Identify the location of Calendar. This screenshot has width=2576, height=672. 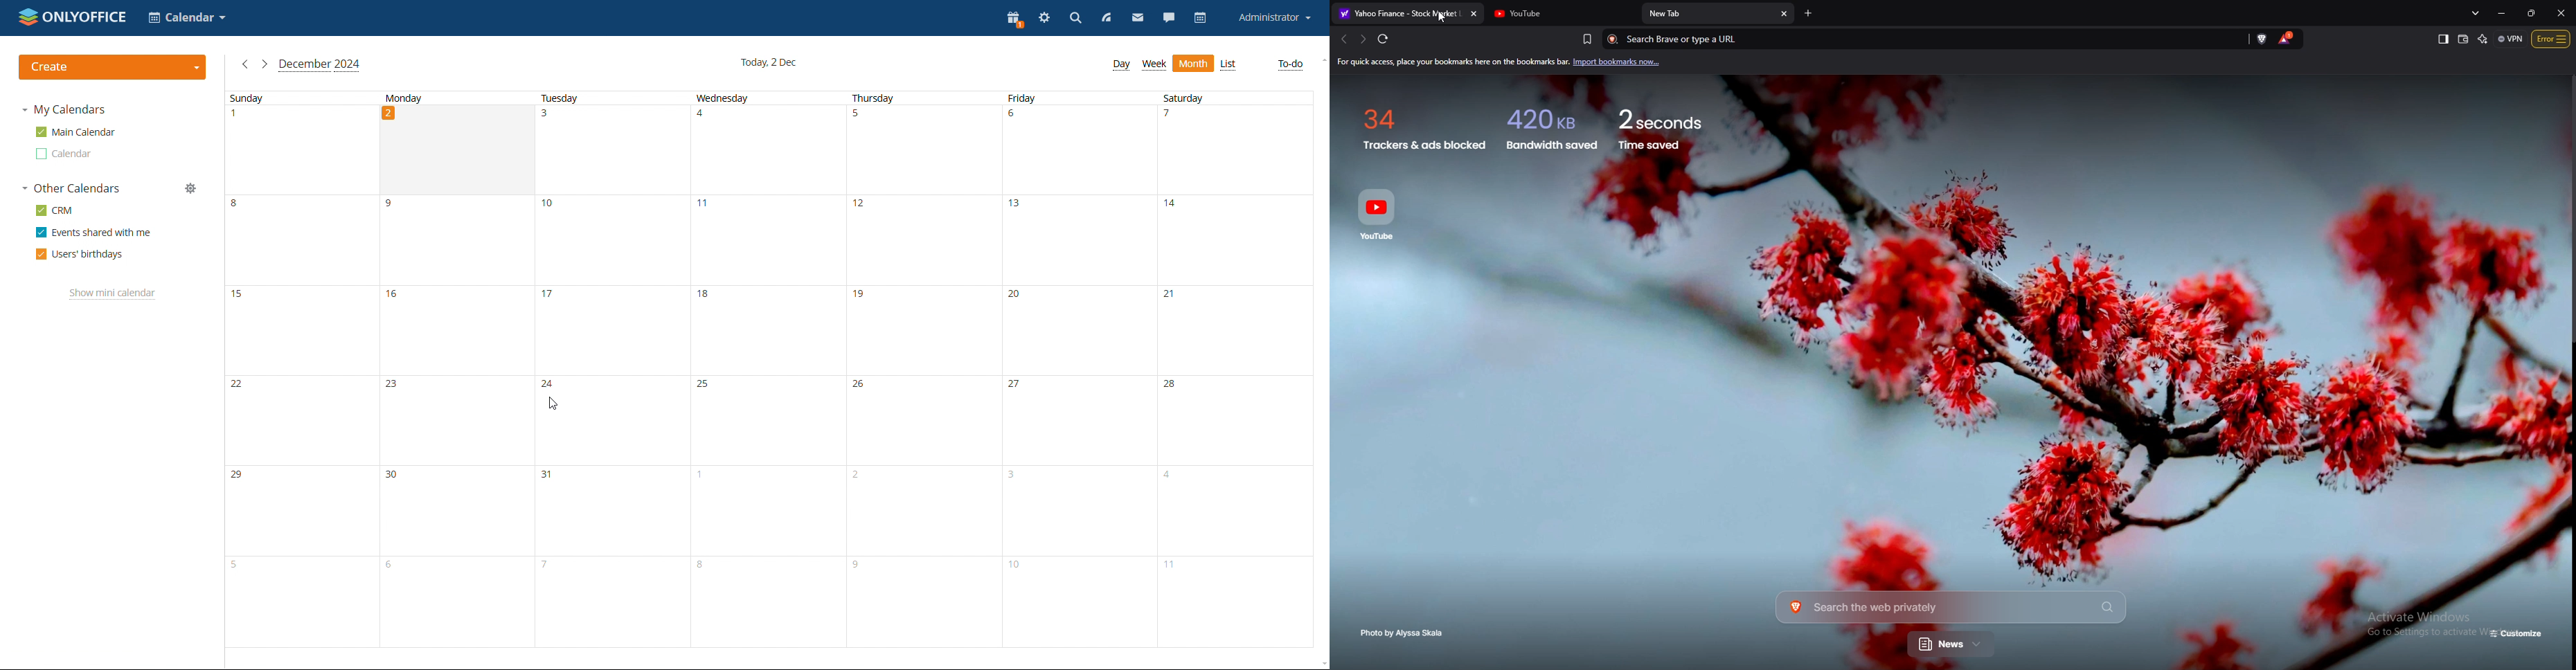
(63, 154).